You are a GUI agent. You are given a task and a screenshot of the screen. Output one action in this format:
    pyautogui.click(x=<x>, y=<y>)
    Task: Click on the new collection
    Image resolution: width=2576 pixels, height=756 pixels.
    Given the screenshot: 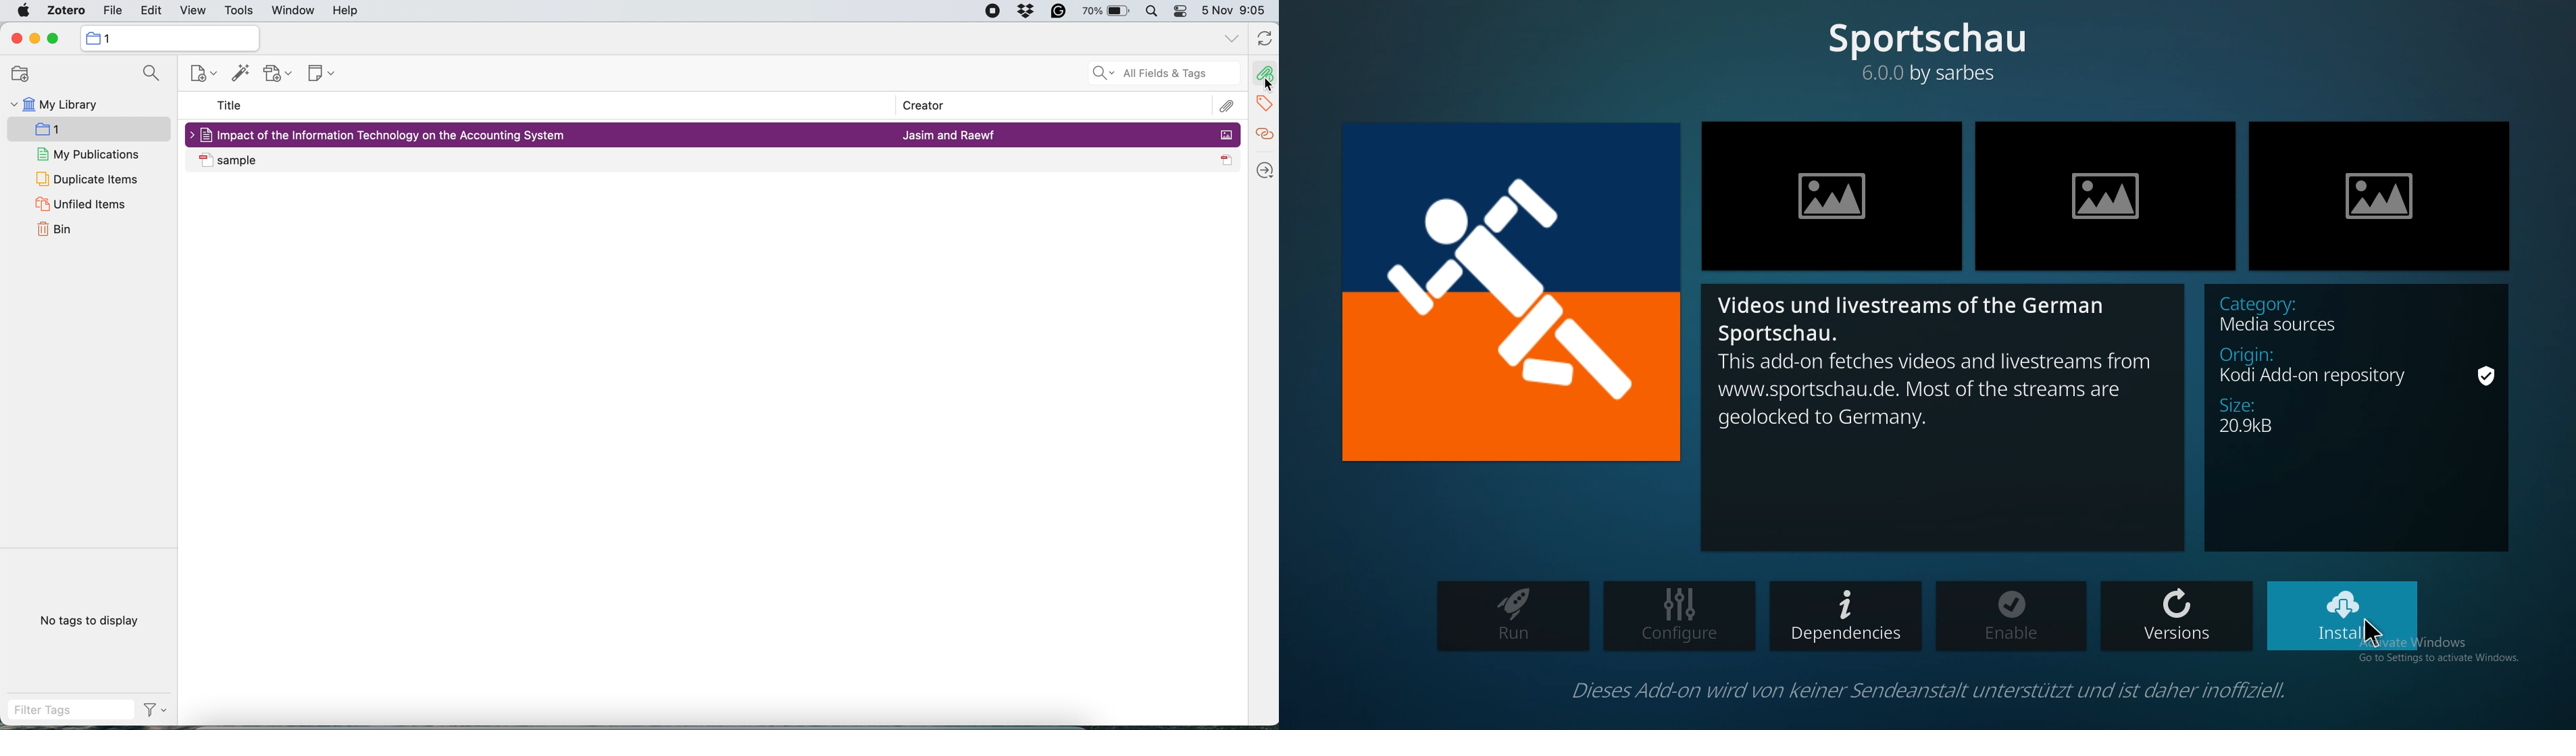 What is the action you would take?
    pyautogui.click(x=16, y=74)
    